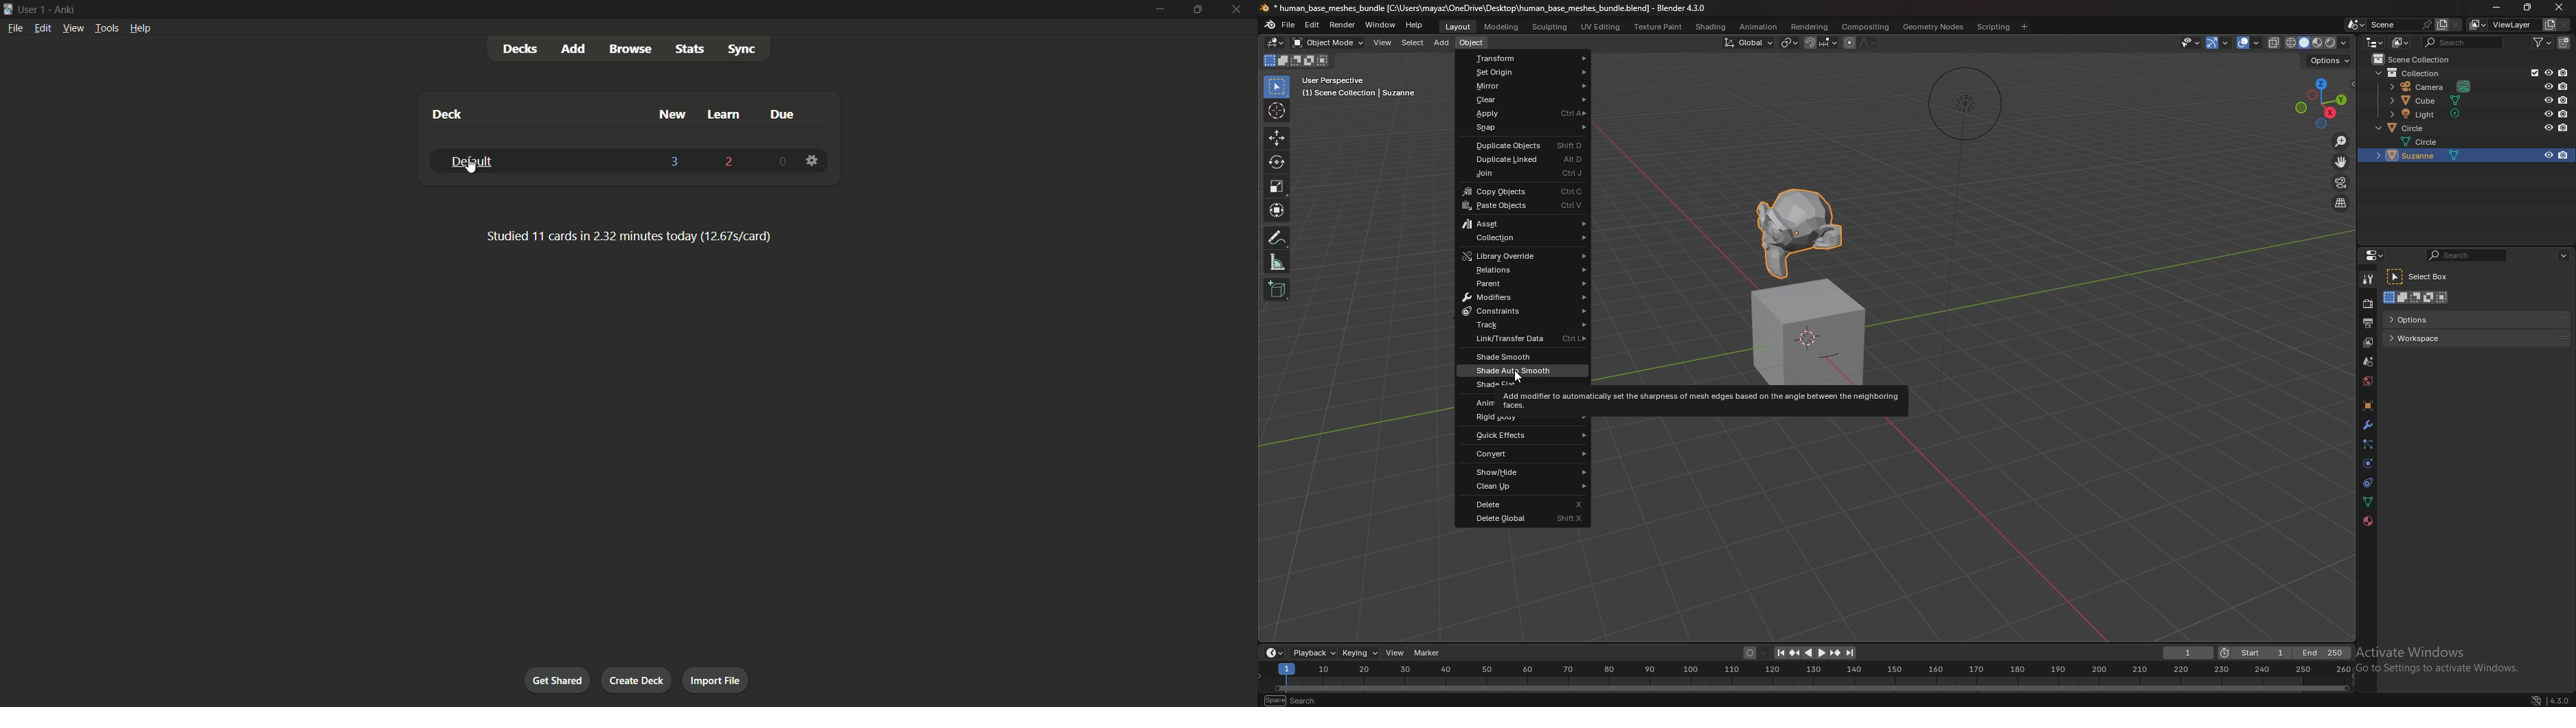 Image resolution: width=2576 pixels, height=728 pixels. I want to click on options, so click(2439, 318).